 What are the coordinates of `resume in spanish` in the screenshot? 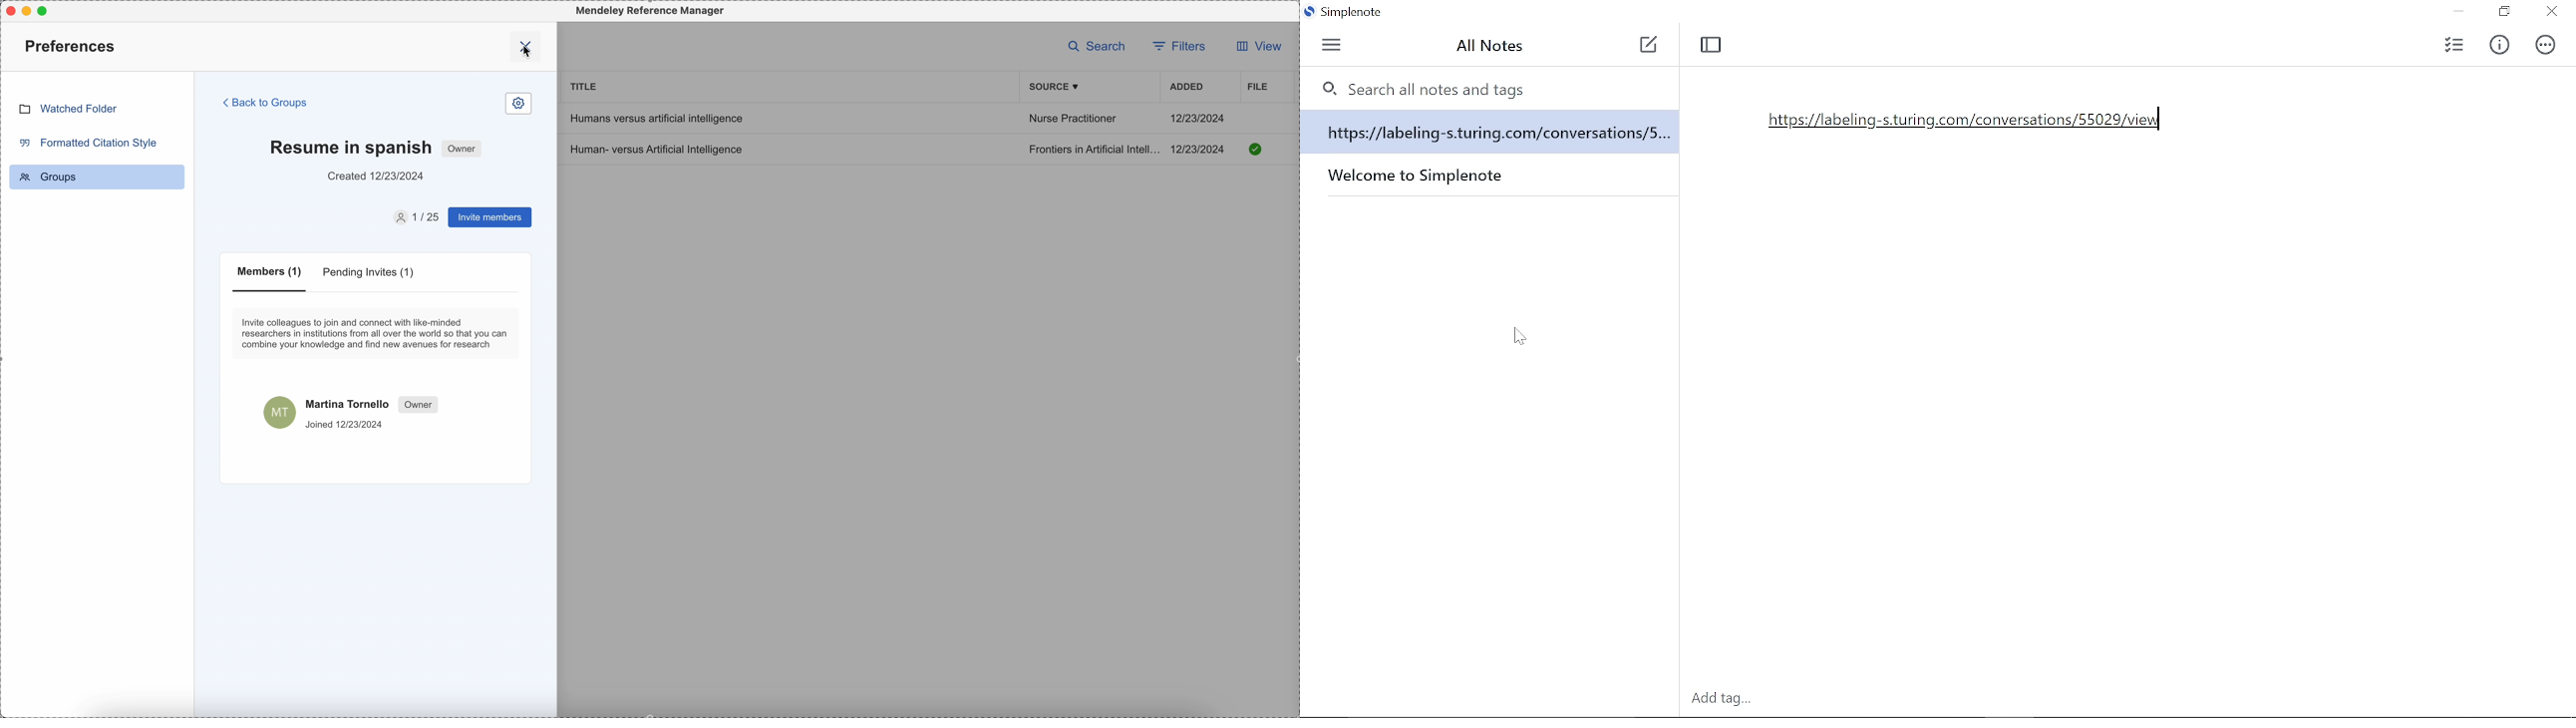 It's located at (350, 146).